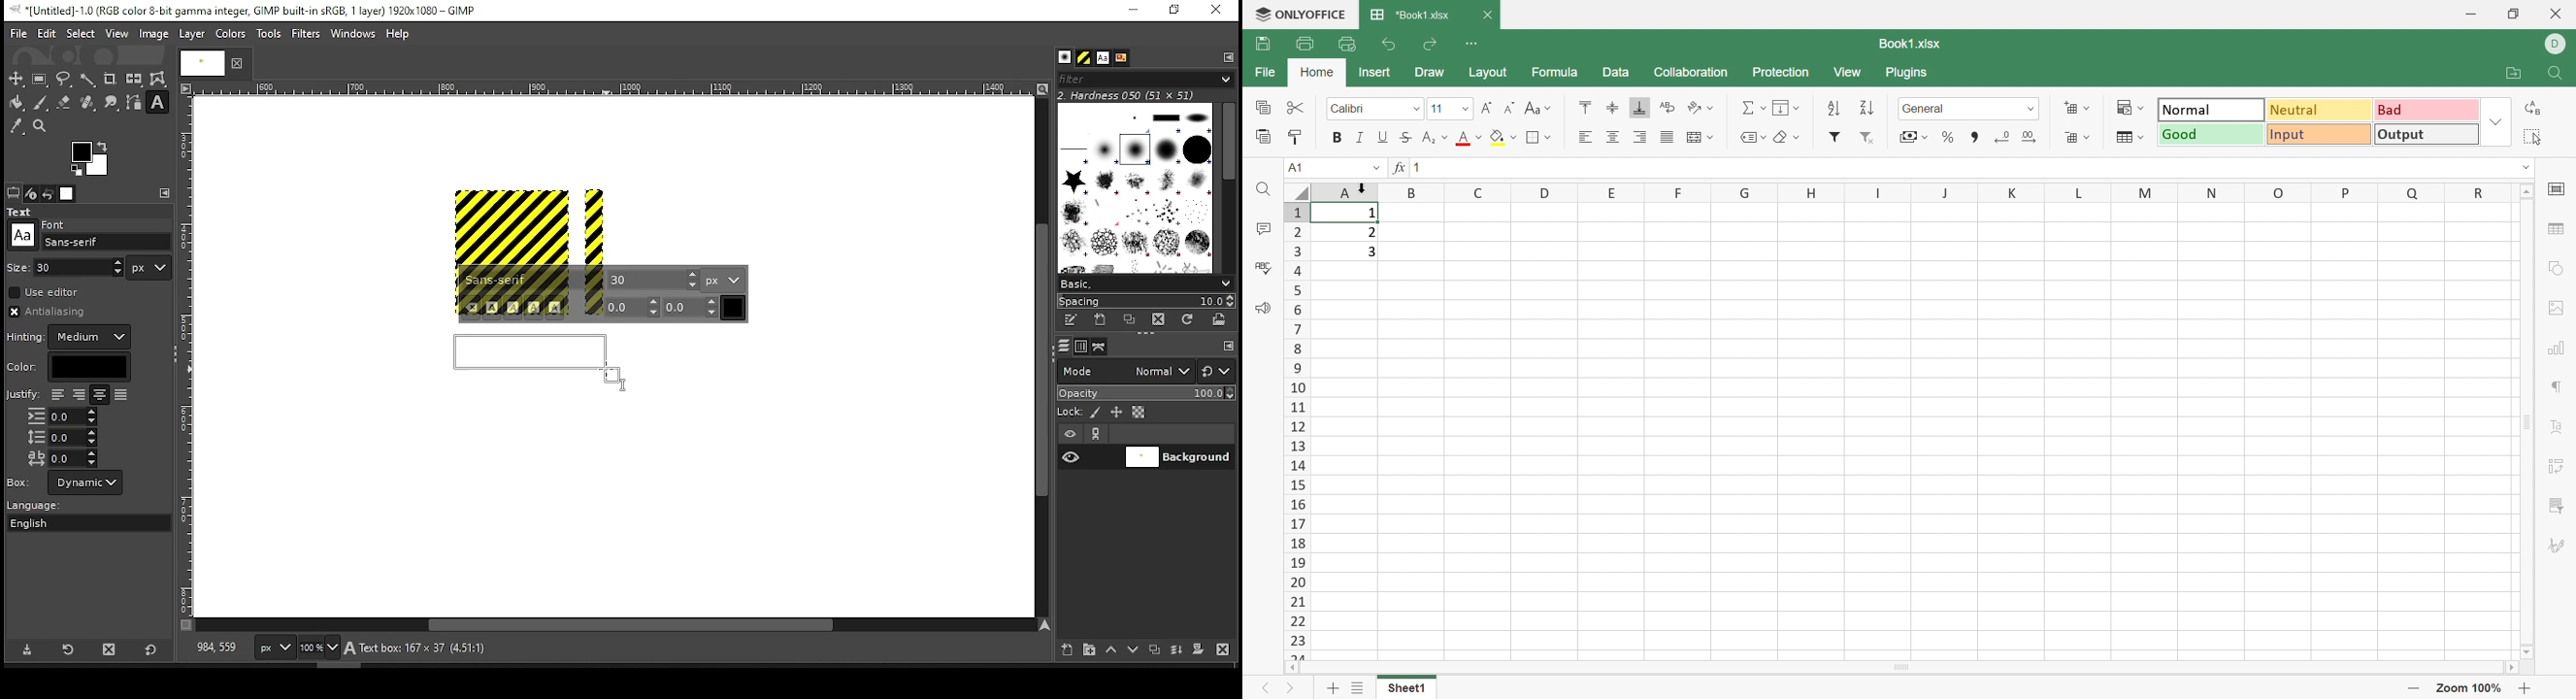 The height and width of the screenshot is (700, 2576). What do you see at coordinates (1897, 668) in the screenshot?
I see `Scroll bar` at bounding box center [1897, 668].